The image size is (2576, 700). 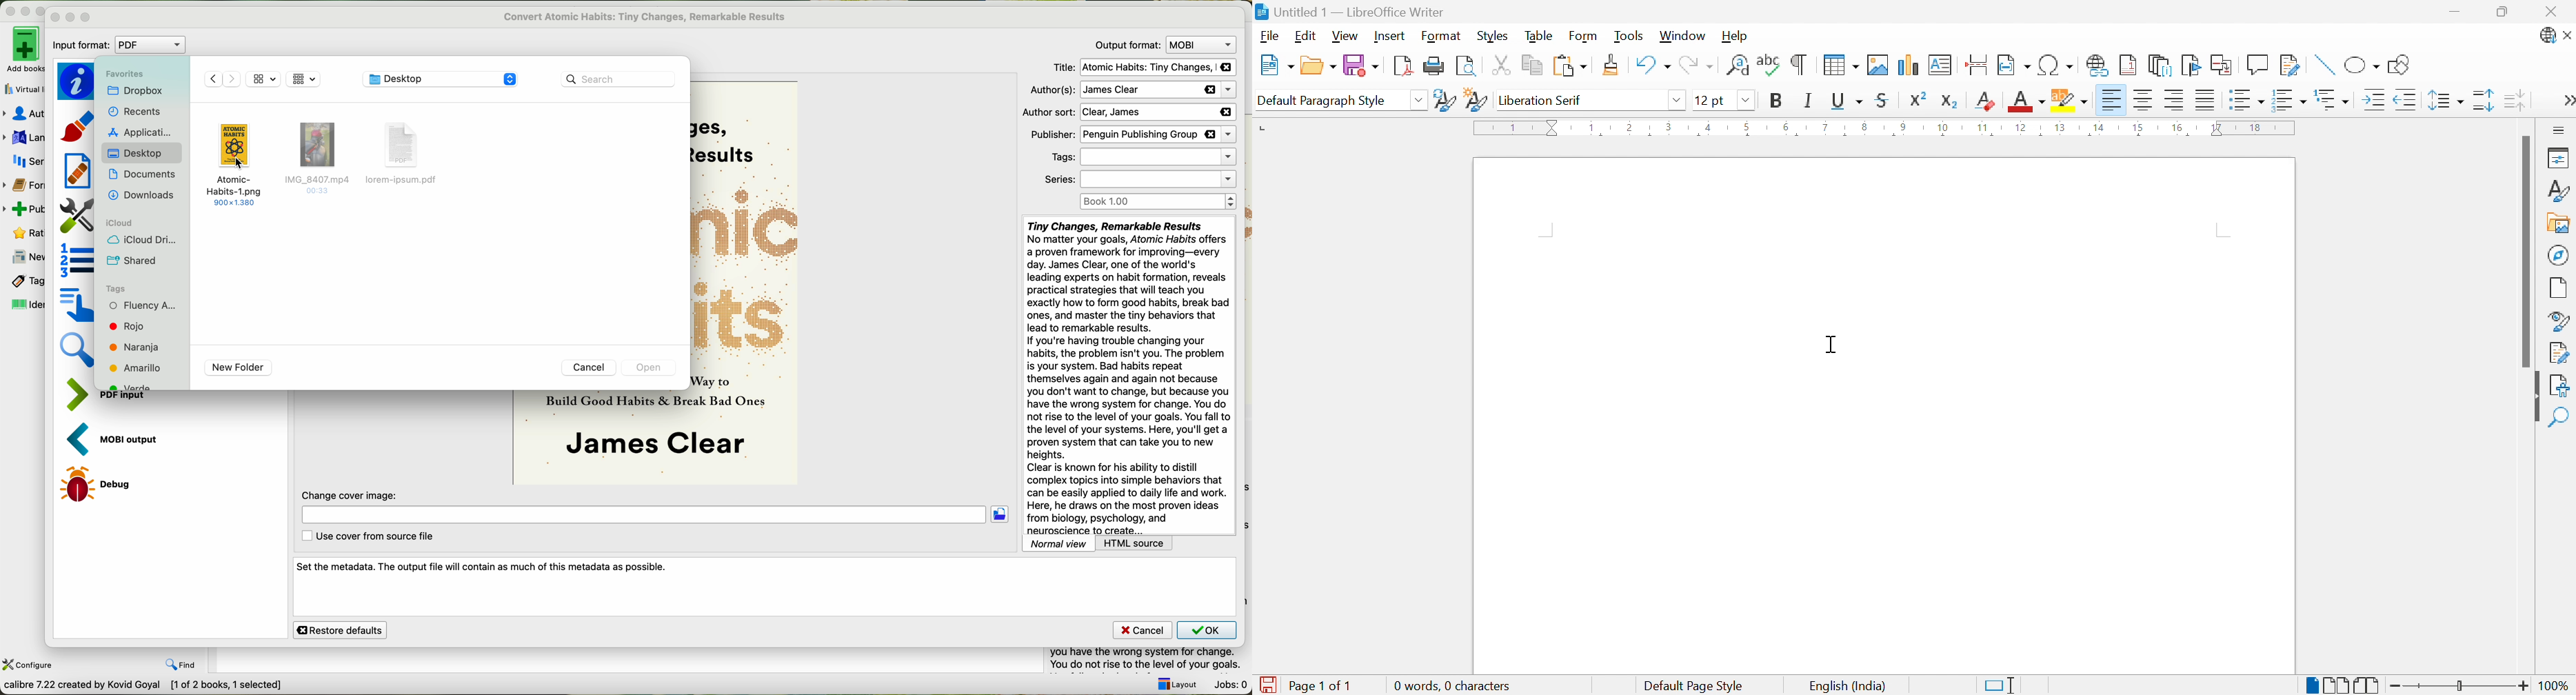 What do you see at coordinates (2000, 685) in the screenshot?
I see `Standard selection. Click to change selection mode.` at bounding box center [2000, 685].